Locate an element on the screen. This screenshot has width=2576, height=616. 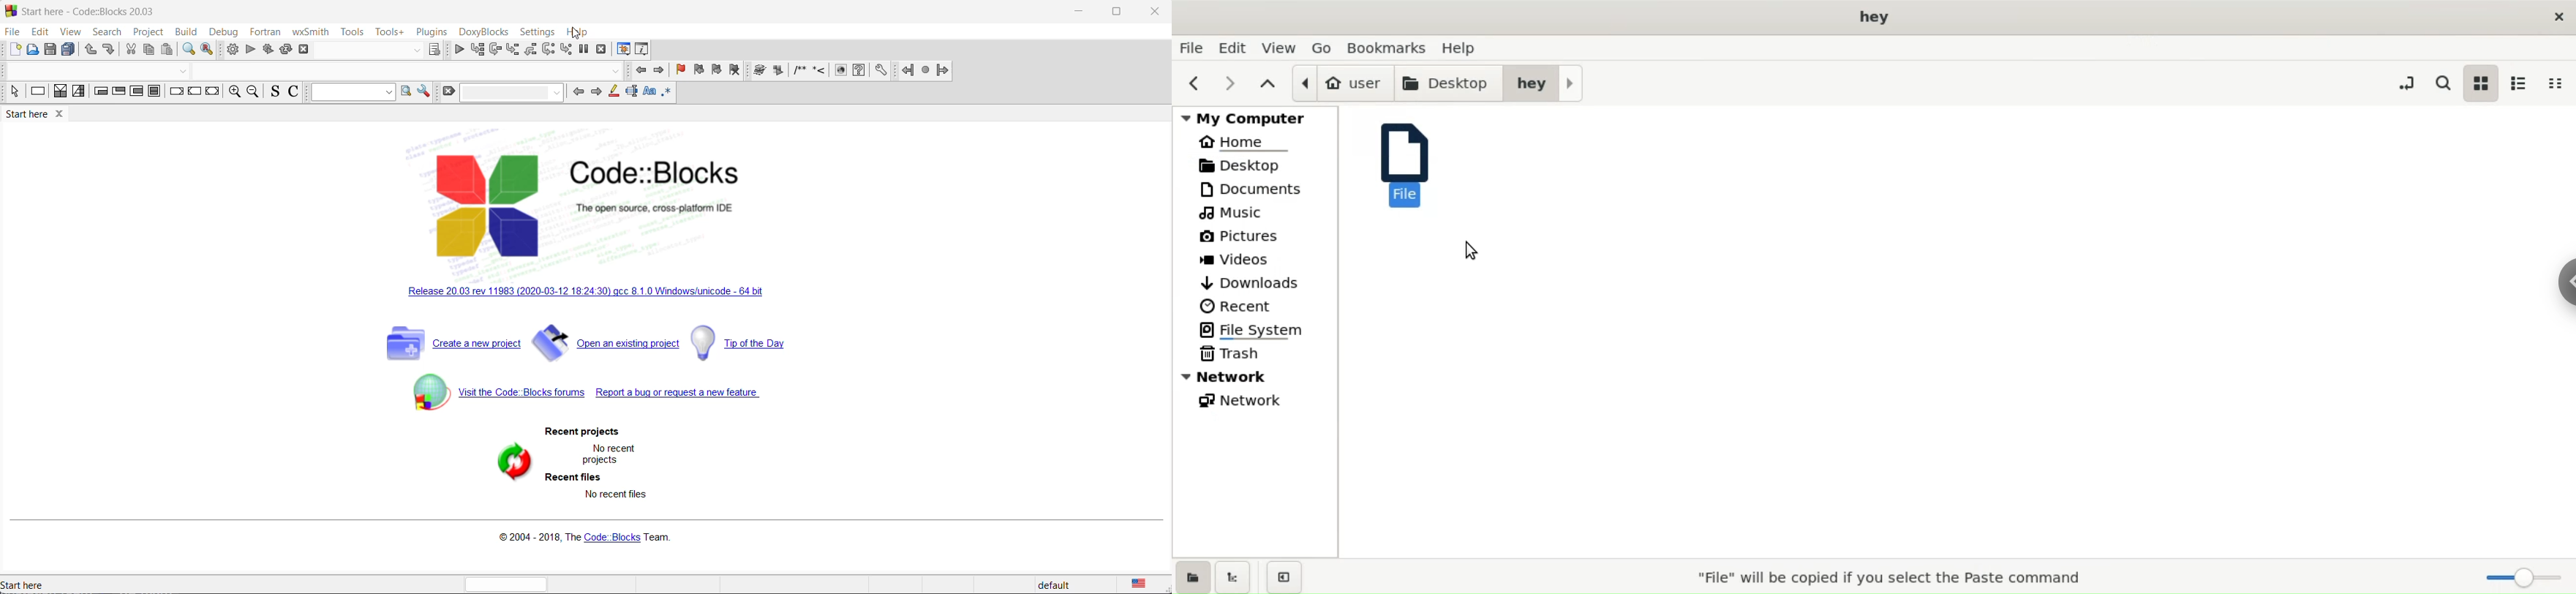
clear is located at coordinates (450, 94).